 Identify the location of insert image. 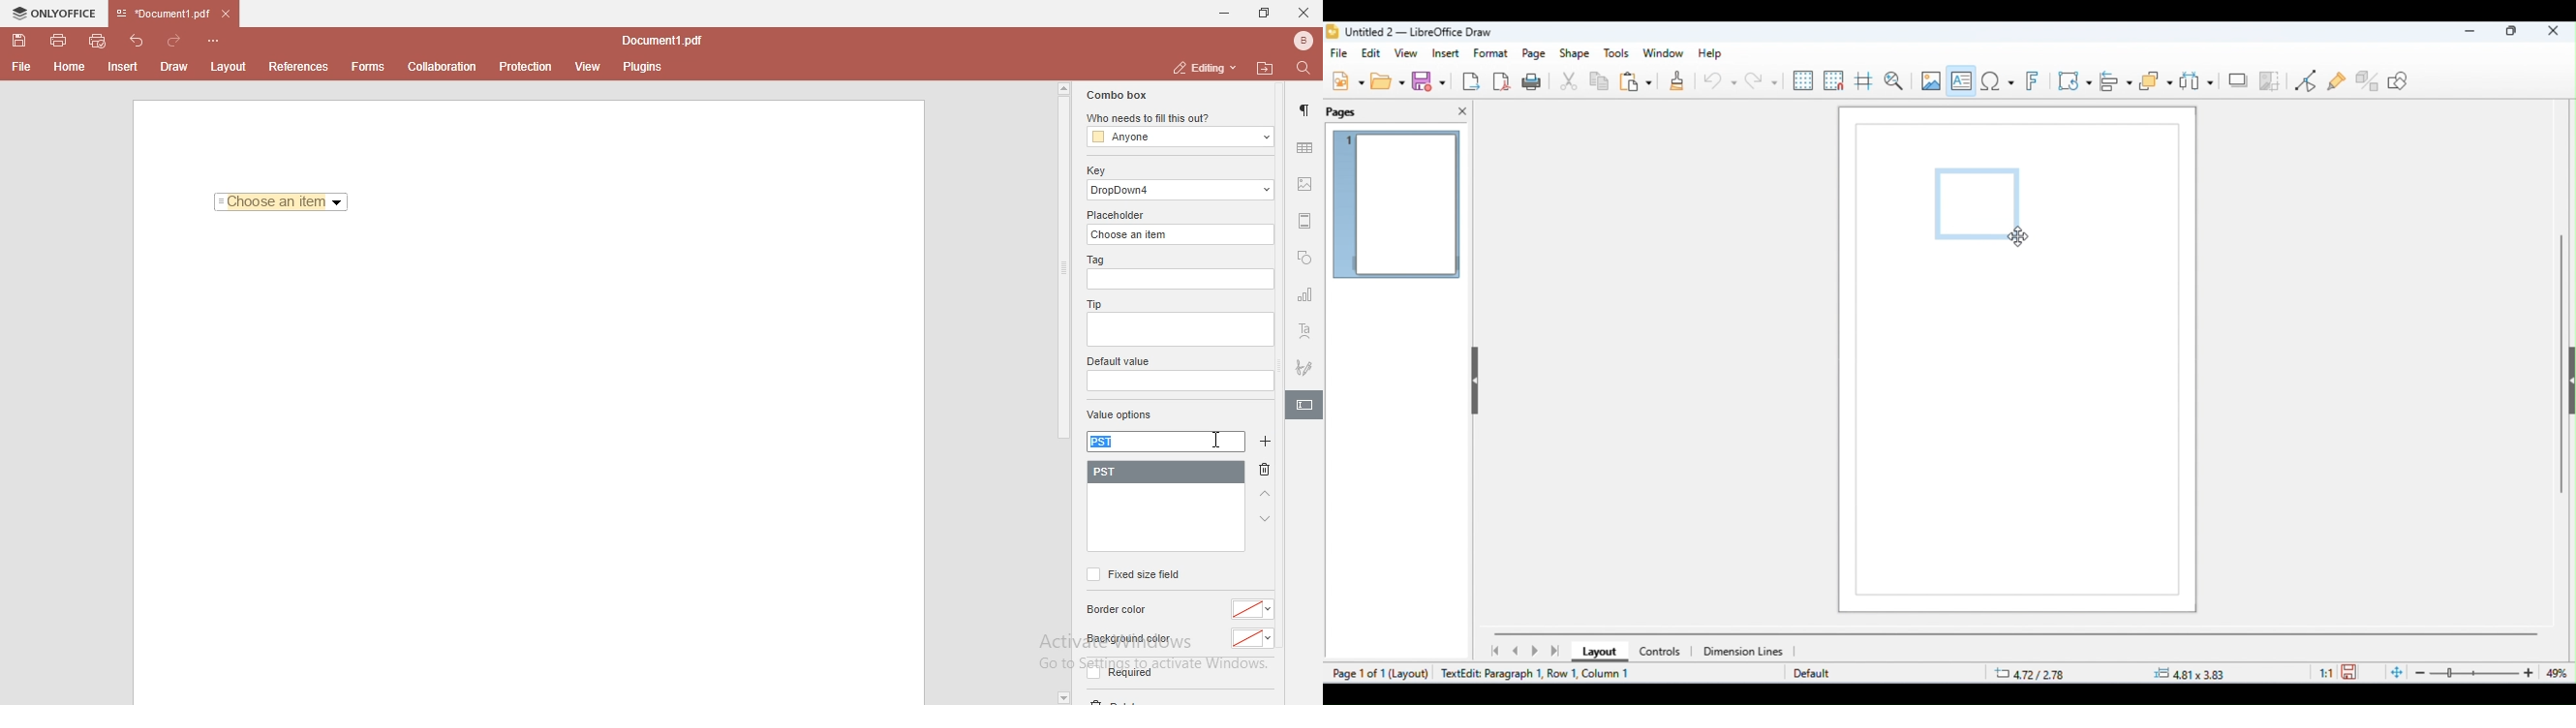
(1930, 80).